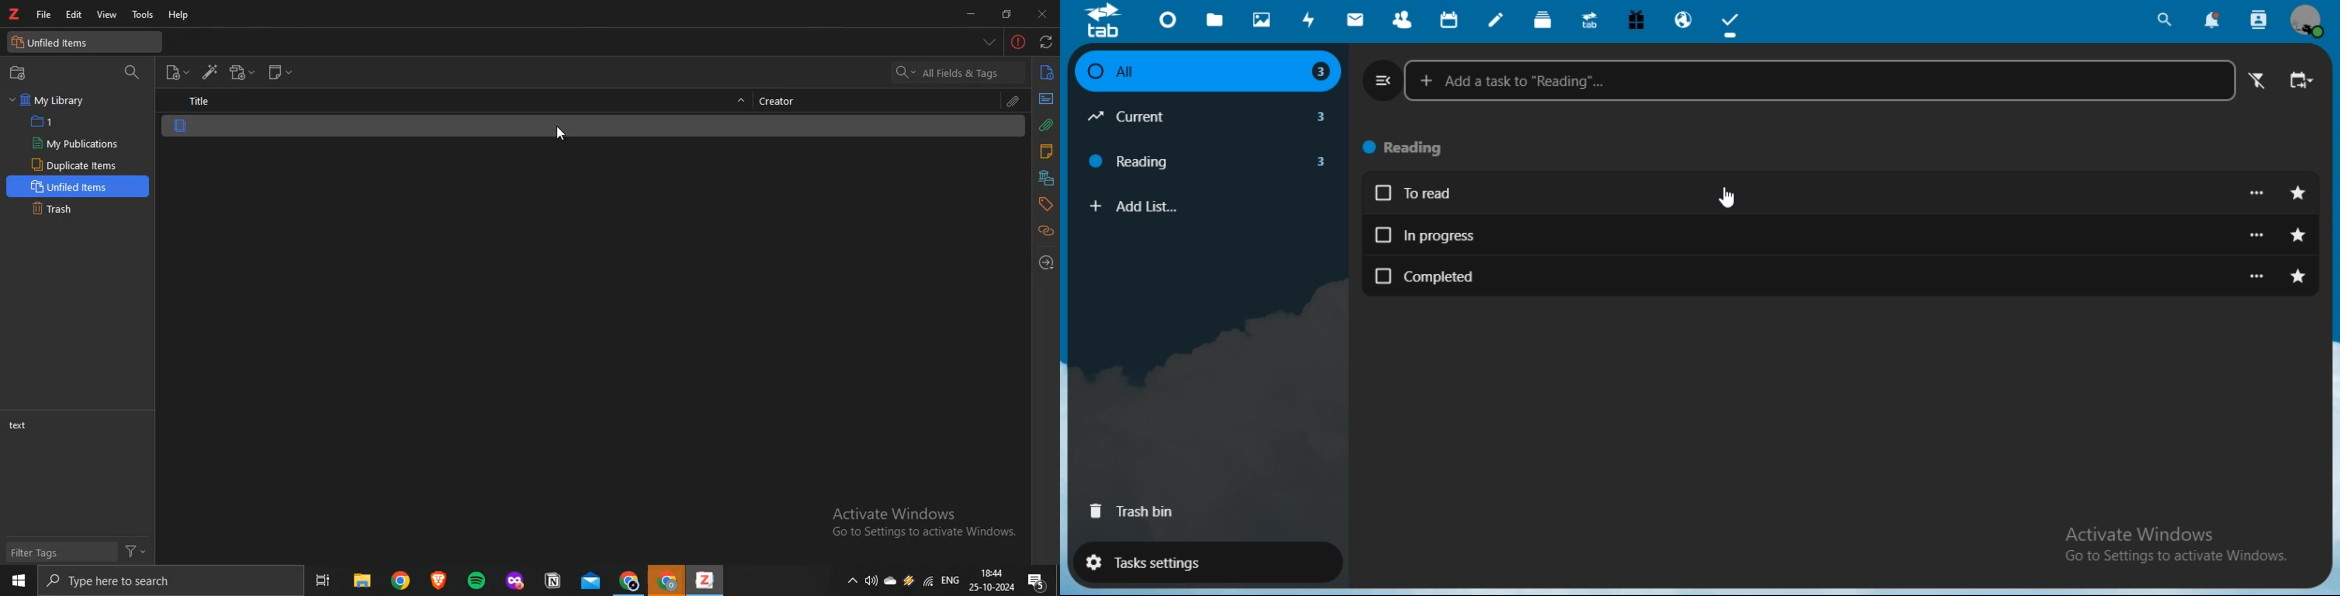 This screenshot has width=2352, height=616. I want to click on my publications, so click(74, 142).